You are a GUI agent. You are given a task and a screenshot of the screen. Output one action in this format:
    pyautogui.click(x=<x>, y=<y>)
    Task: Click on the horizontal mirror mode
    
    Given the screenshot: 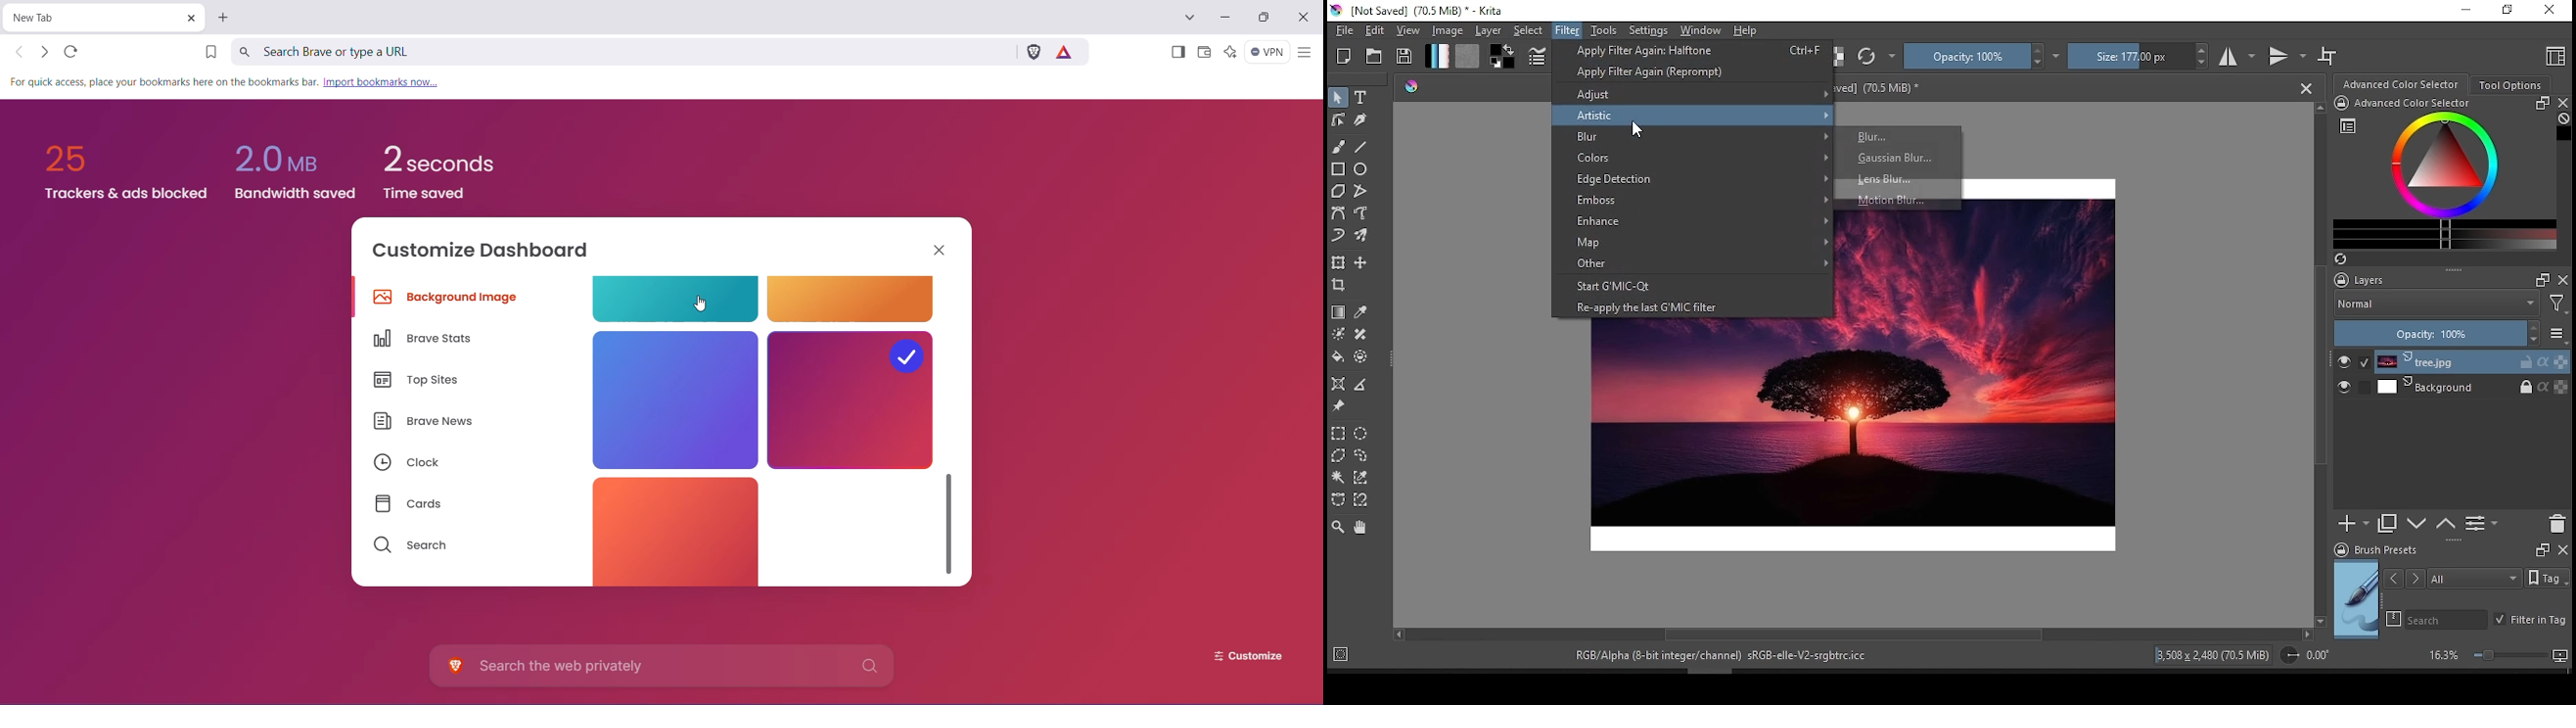 What is the action you would take?
    pyautogui.click(x=2236, y=55)
    